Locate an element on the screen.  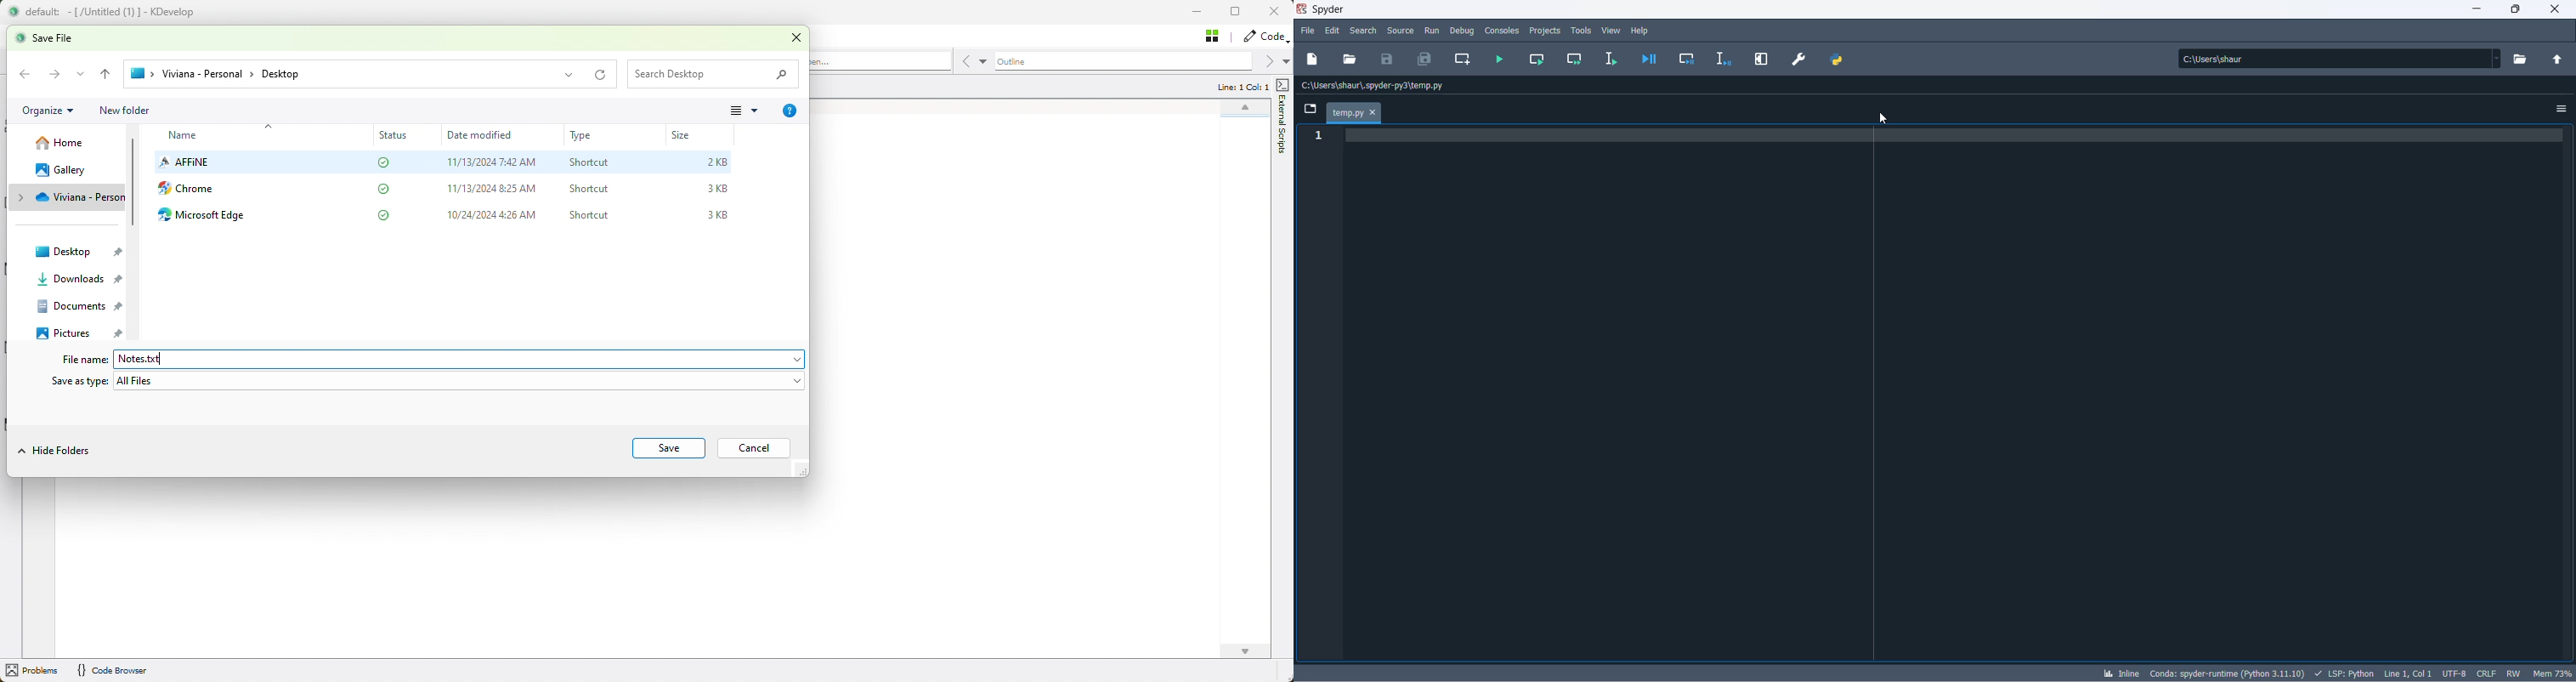
close is located at coordinates (2553, 13).